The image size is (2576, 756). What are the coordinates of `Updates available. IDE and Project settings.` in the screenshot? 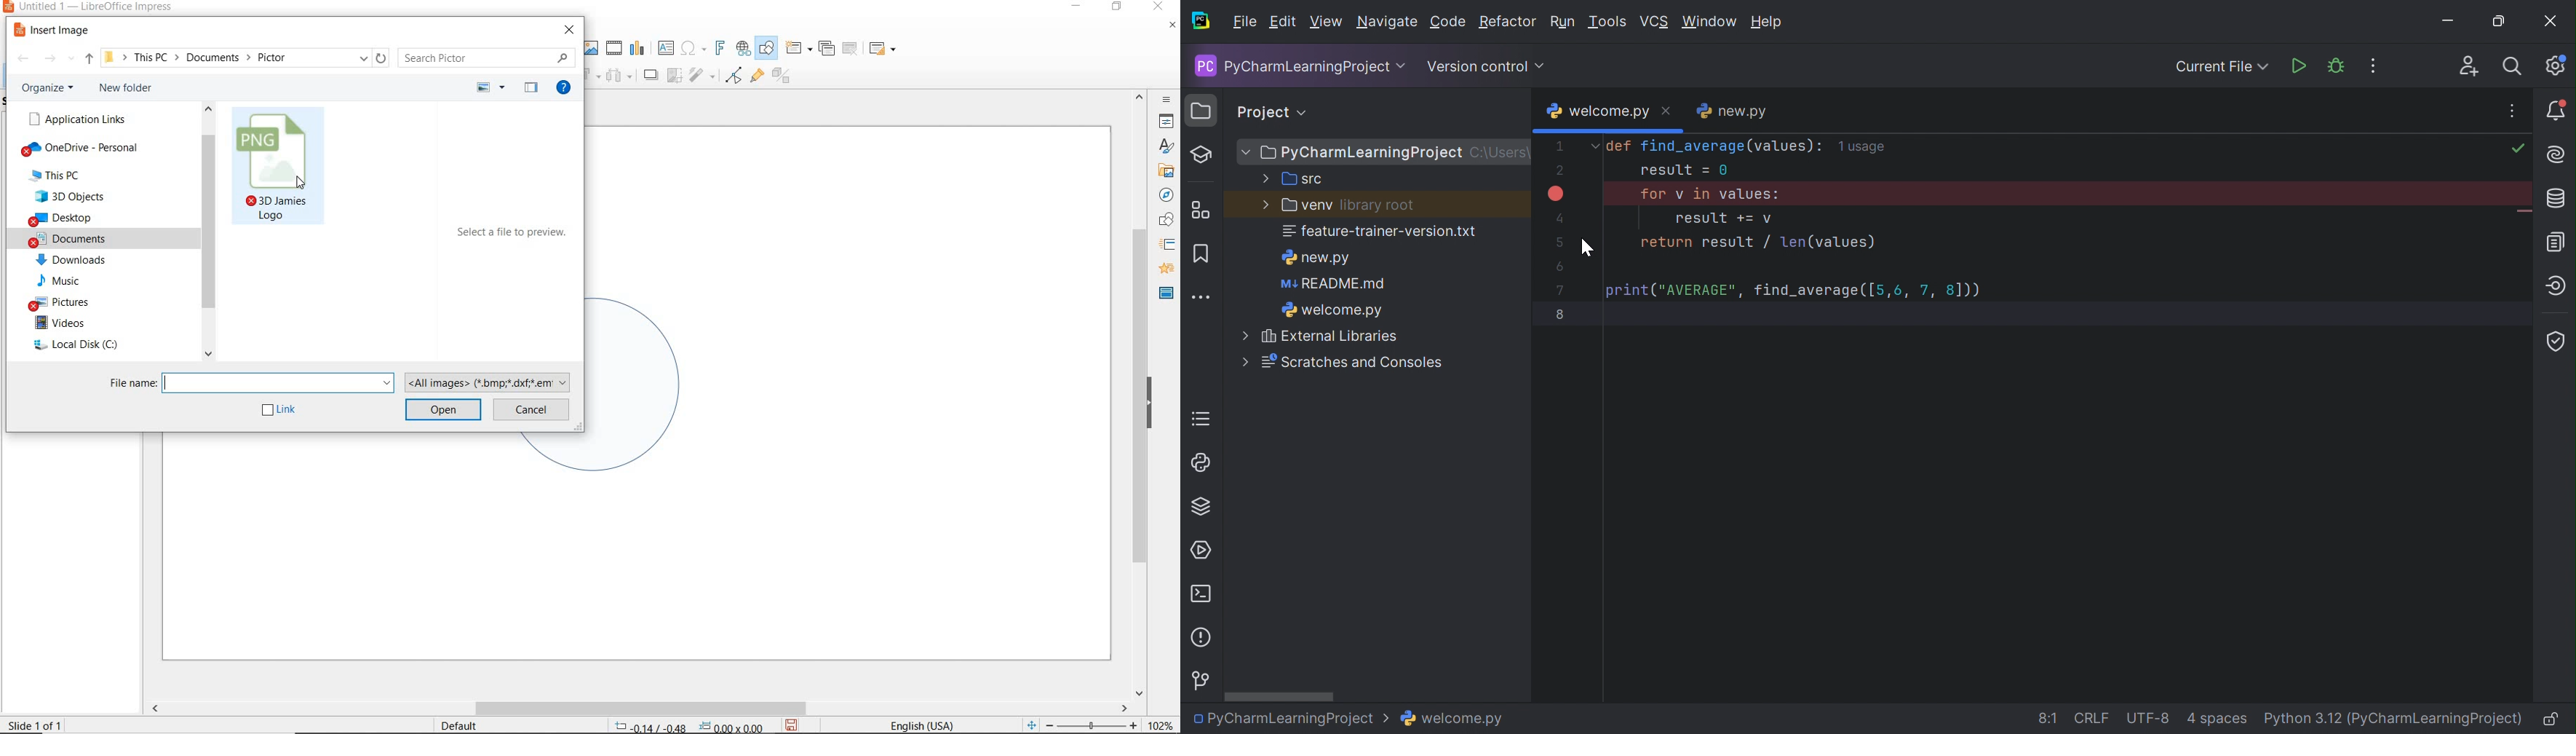 It's located at (2557, 66).